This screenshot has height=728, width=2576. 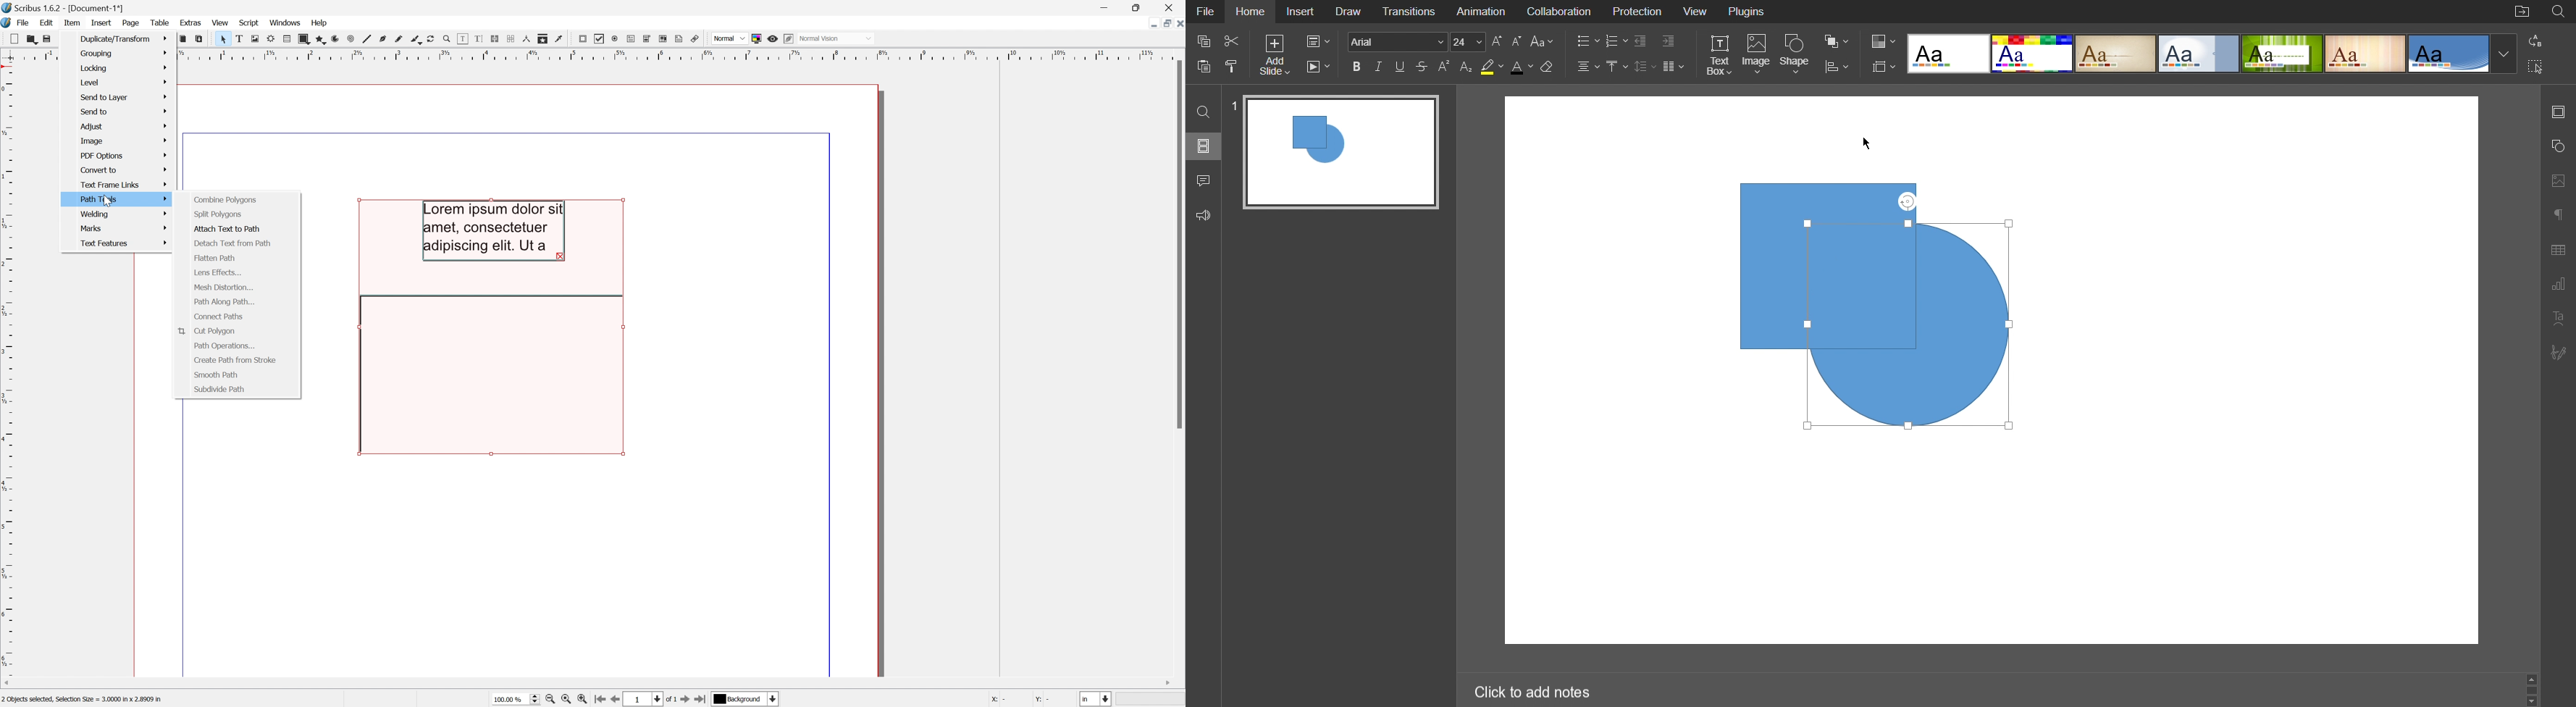 What do you see at coordinates (1882, 313) in the screenshot?
I see `Shapes (Circle Backwards)` at bounding box center [1882, 313].